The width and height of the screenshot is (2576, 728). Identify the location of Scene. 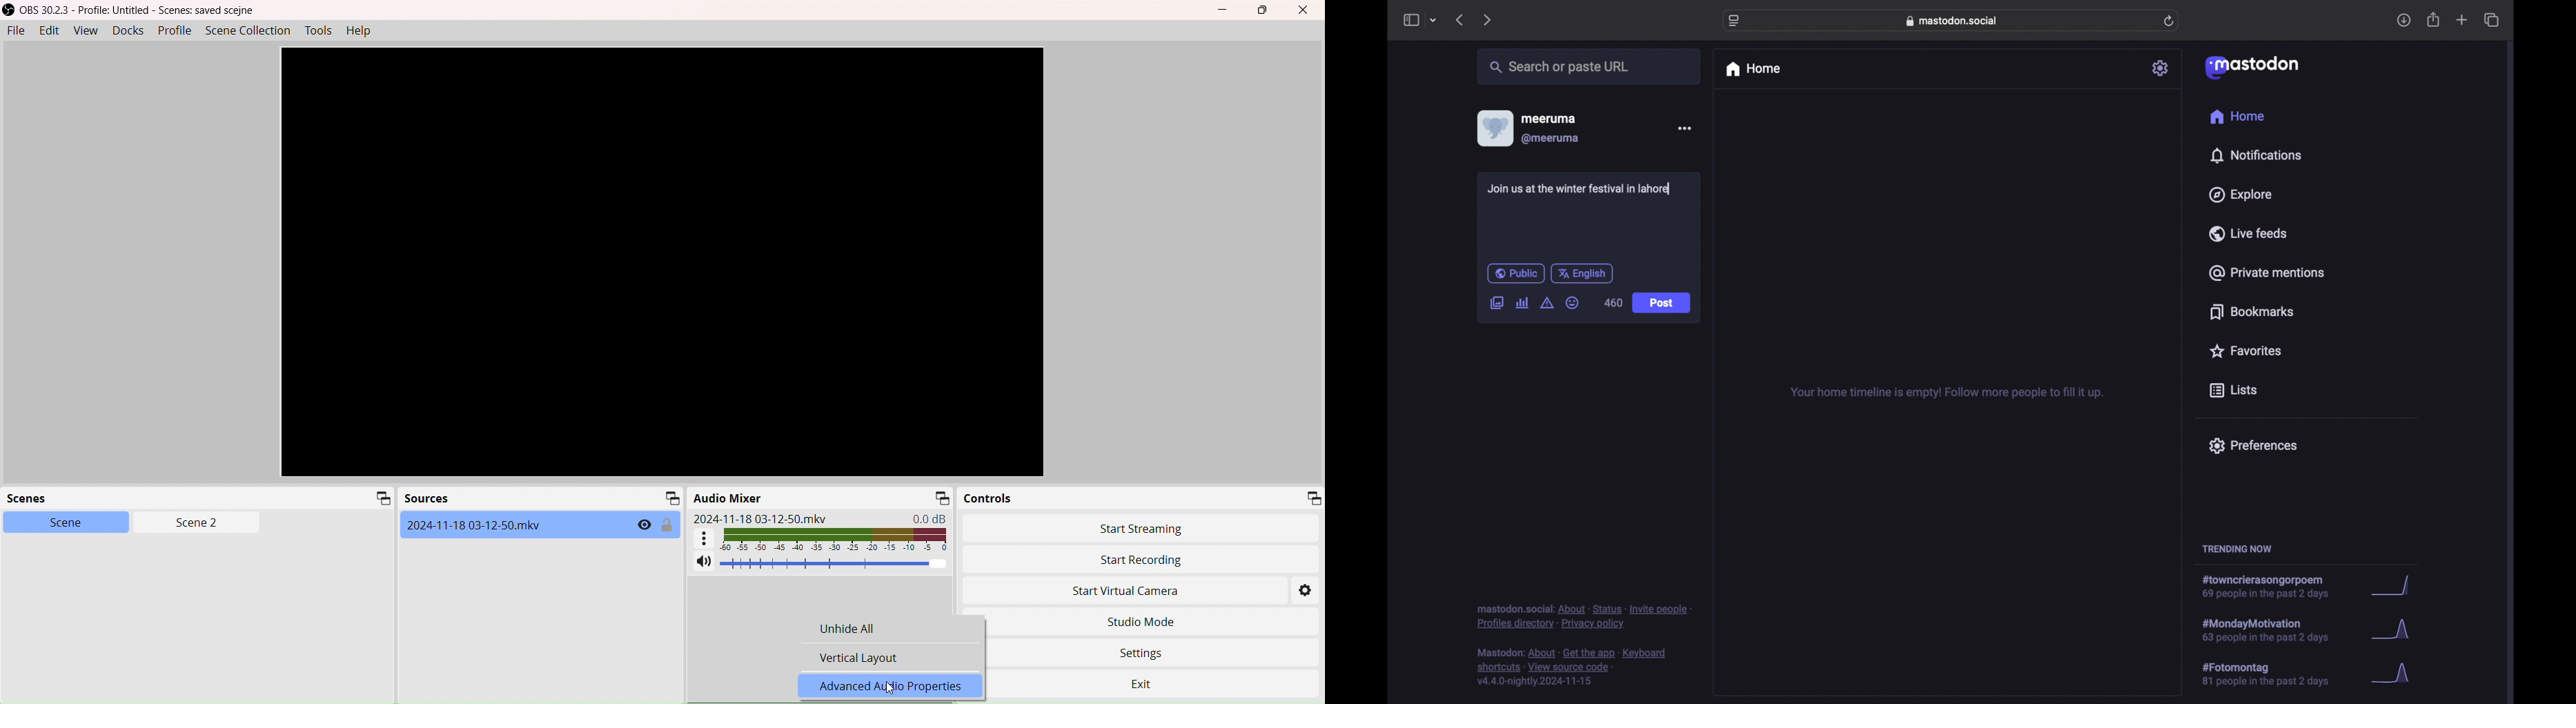
(57, 522).